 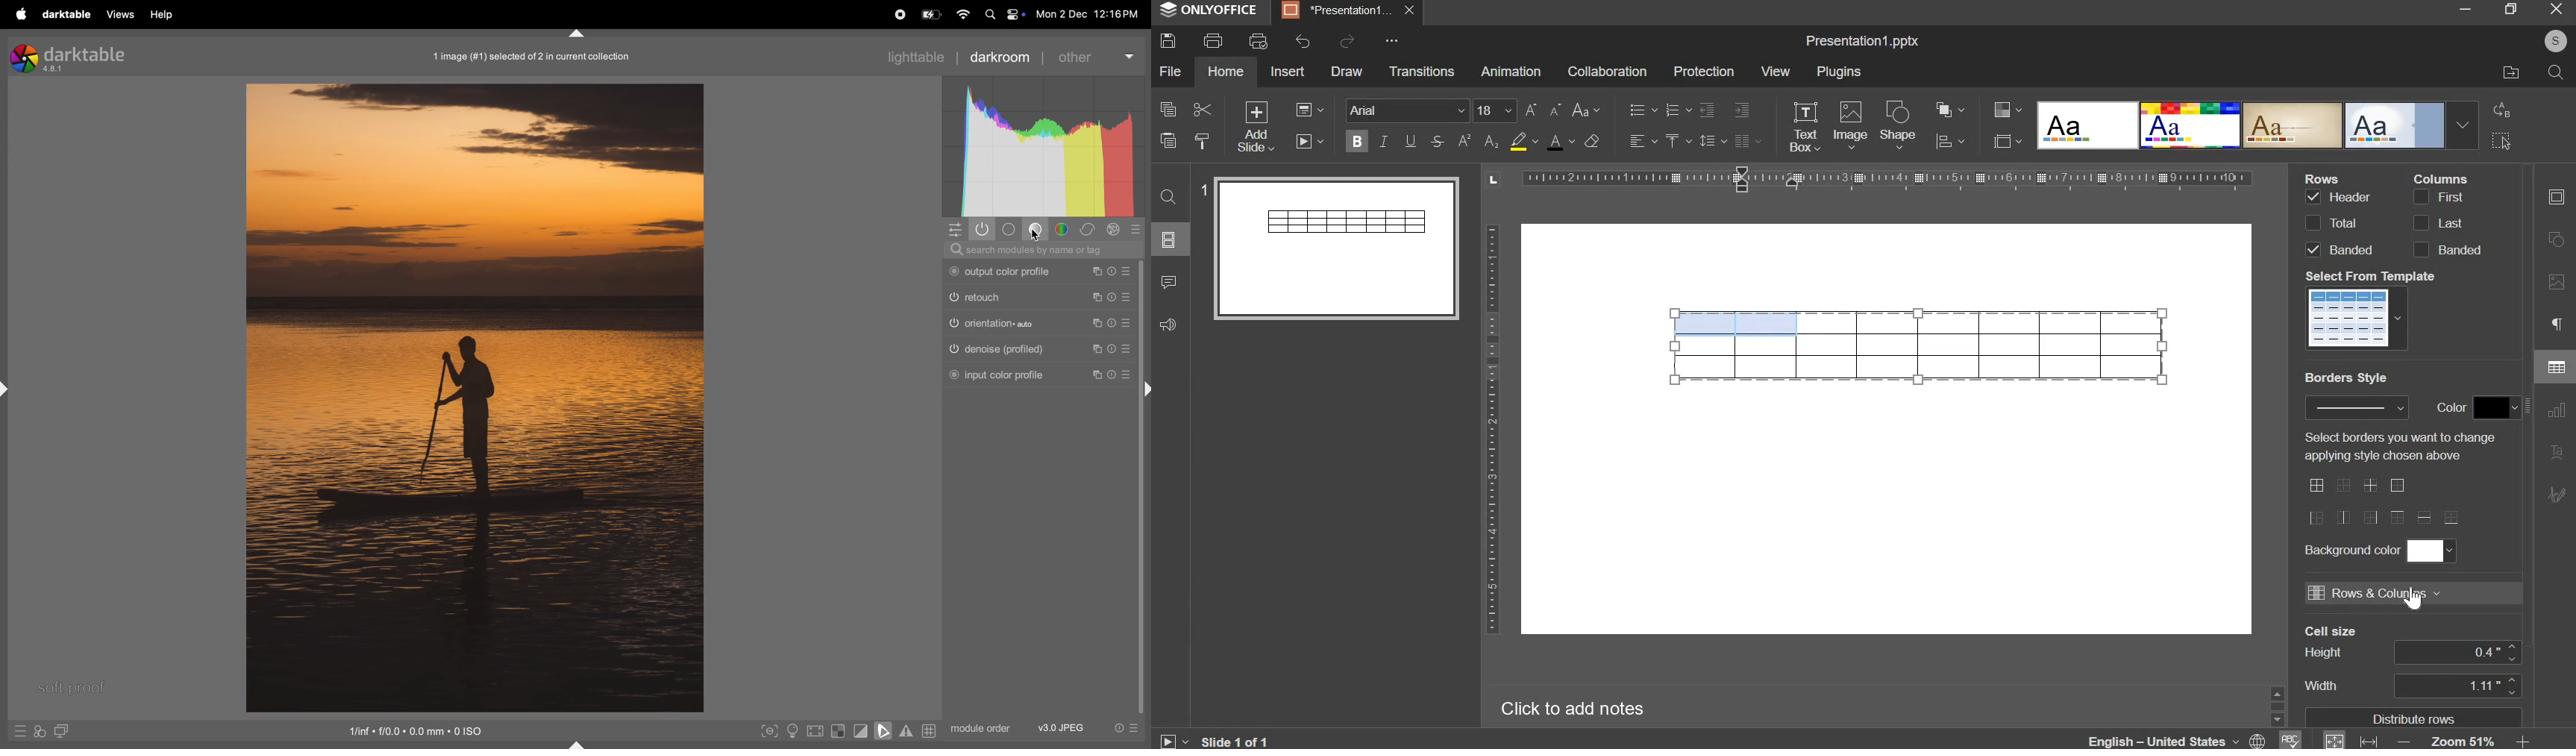 I want to click on underline, so click(x=1409, y=140).